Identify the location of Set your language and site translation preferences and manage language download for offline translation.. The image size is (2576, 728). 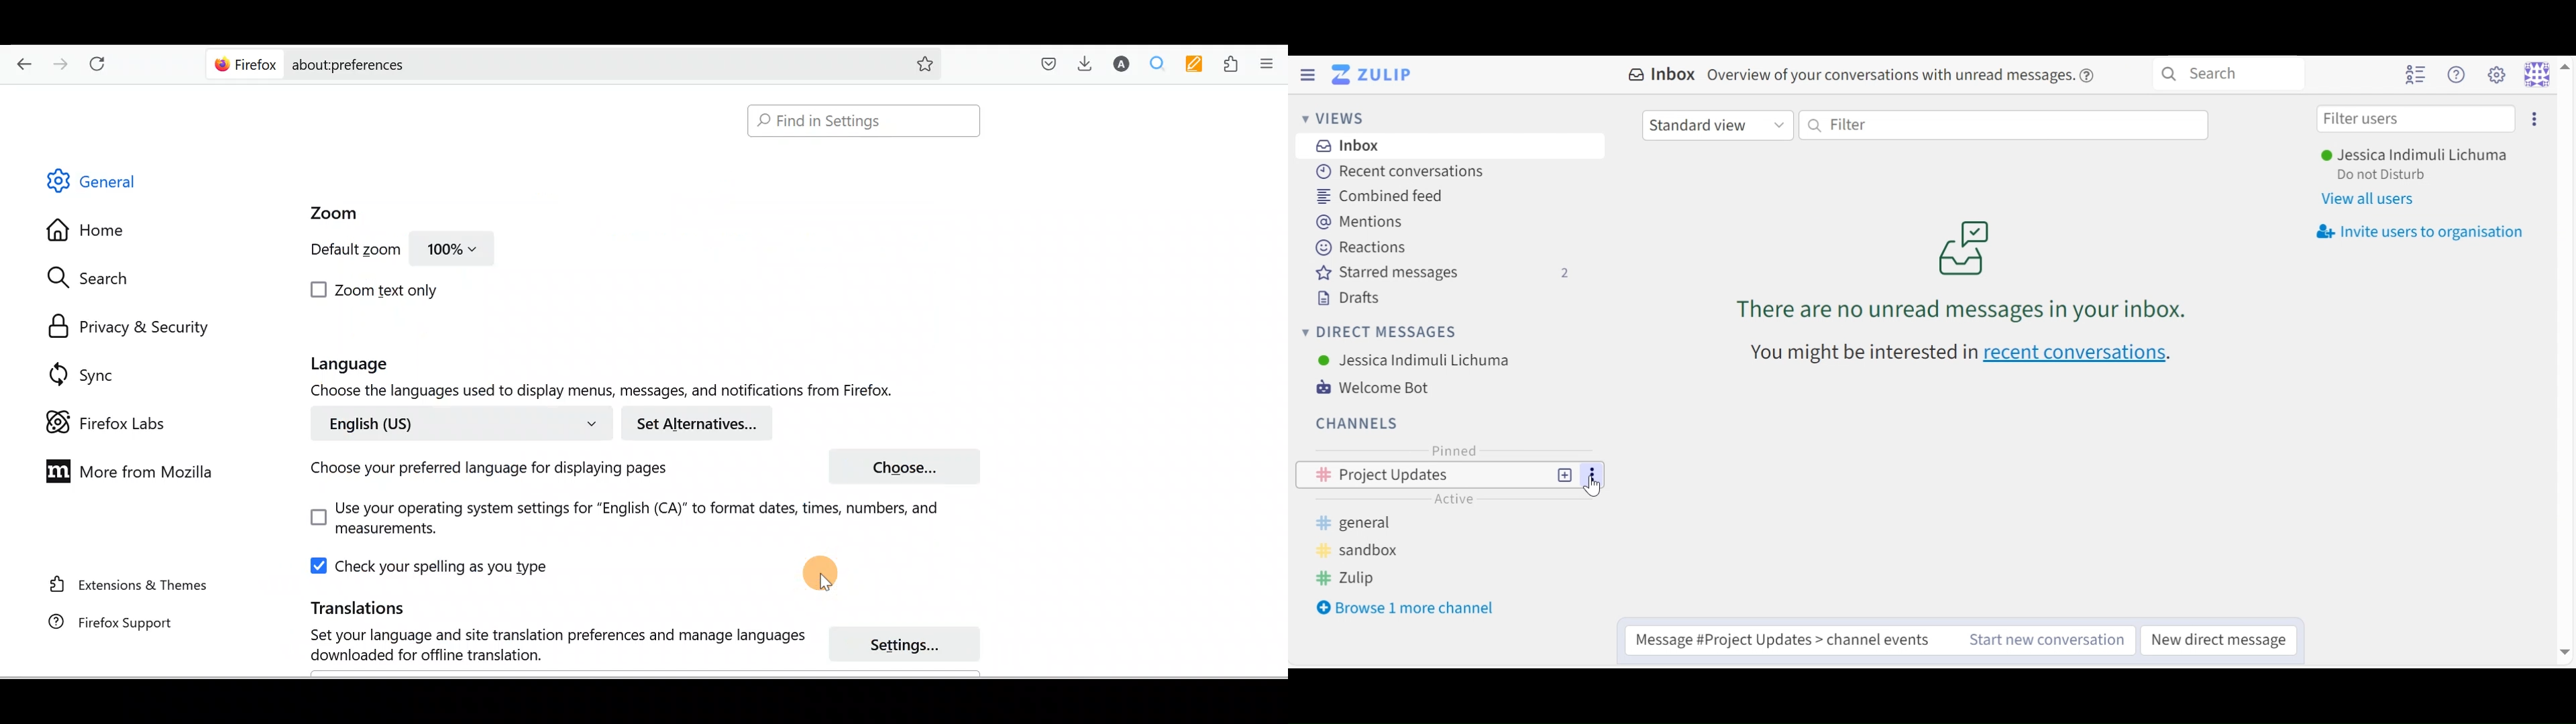
(545, 646).